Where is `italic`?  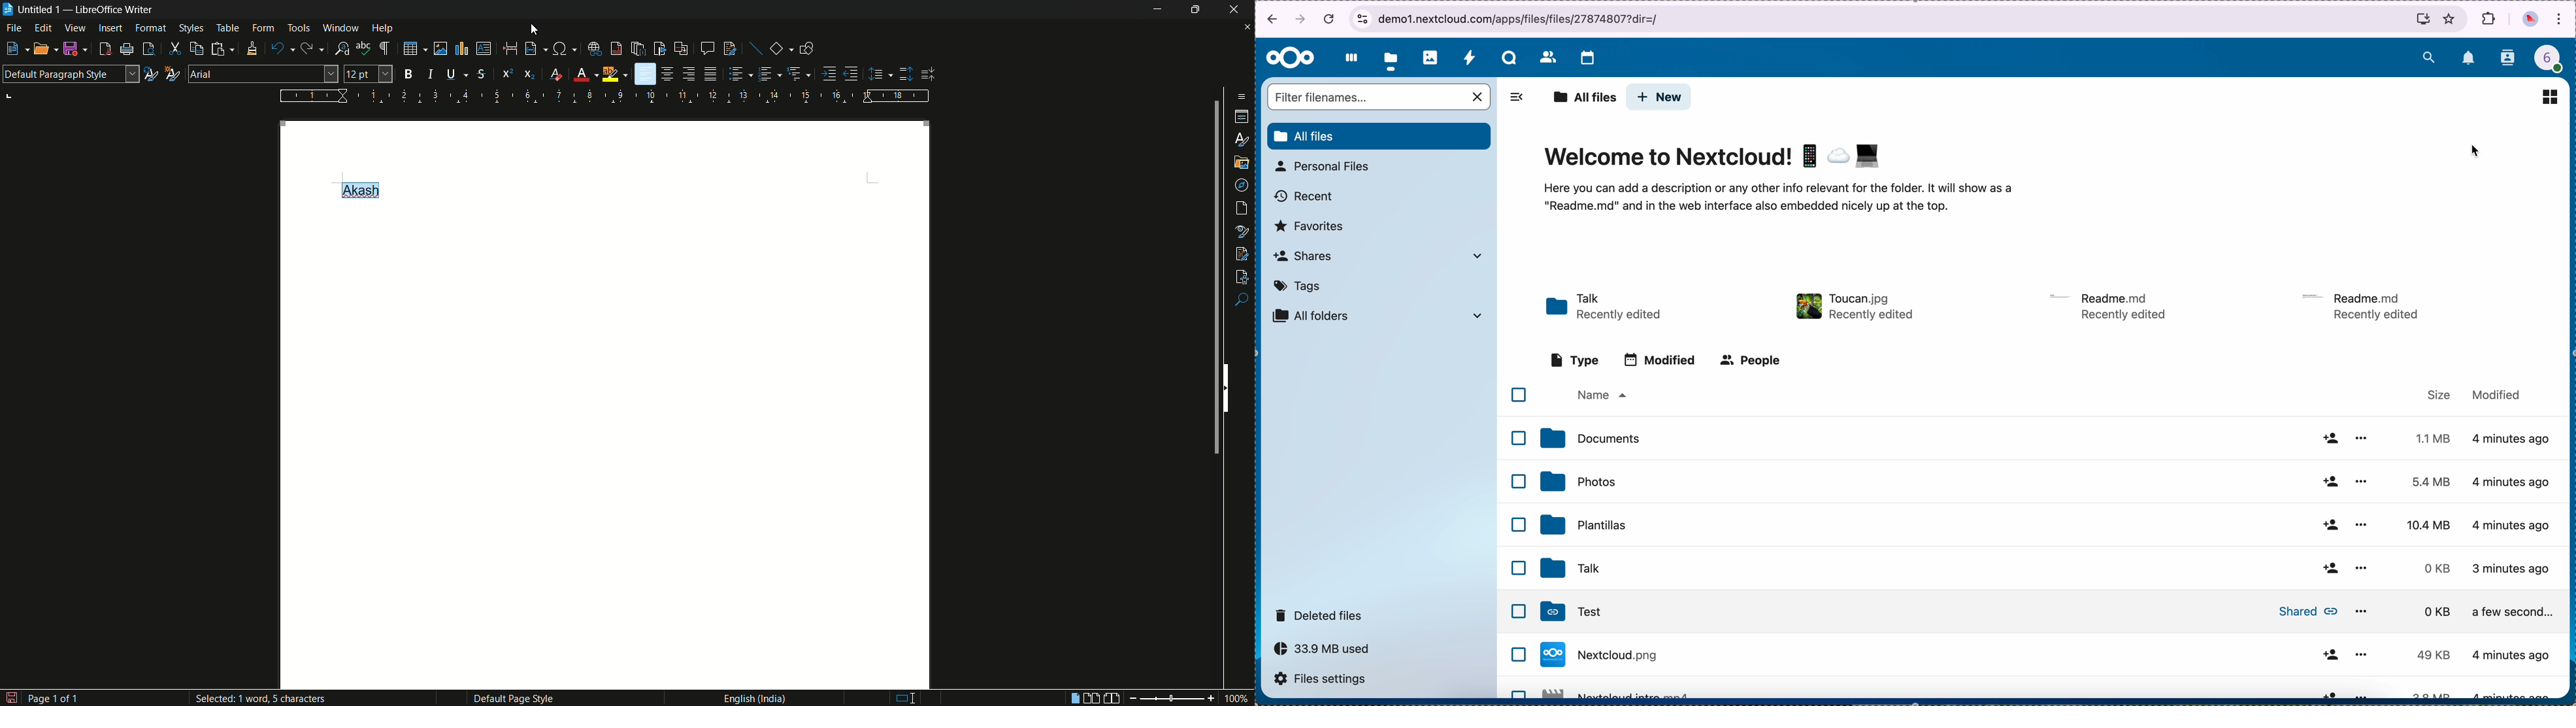 italic is located at coordinates (434, 74).